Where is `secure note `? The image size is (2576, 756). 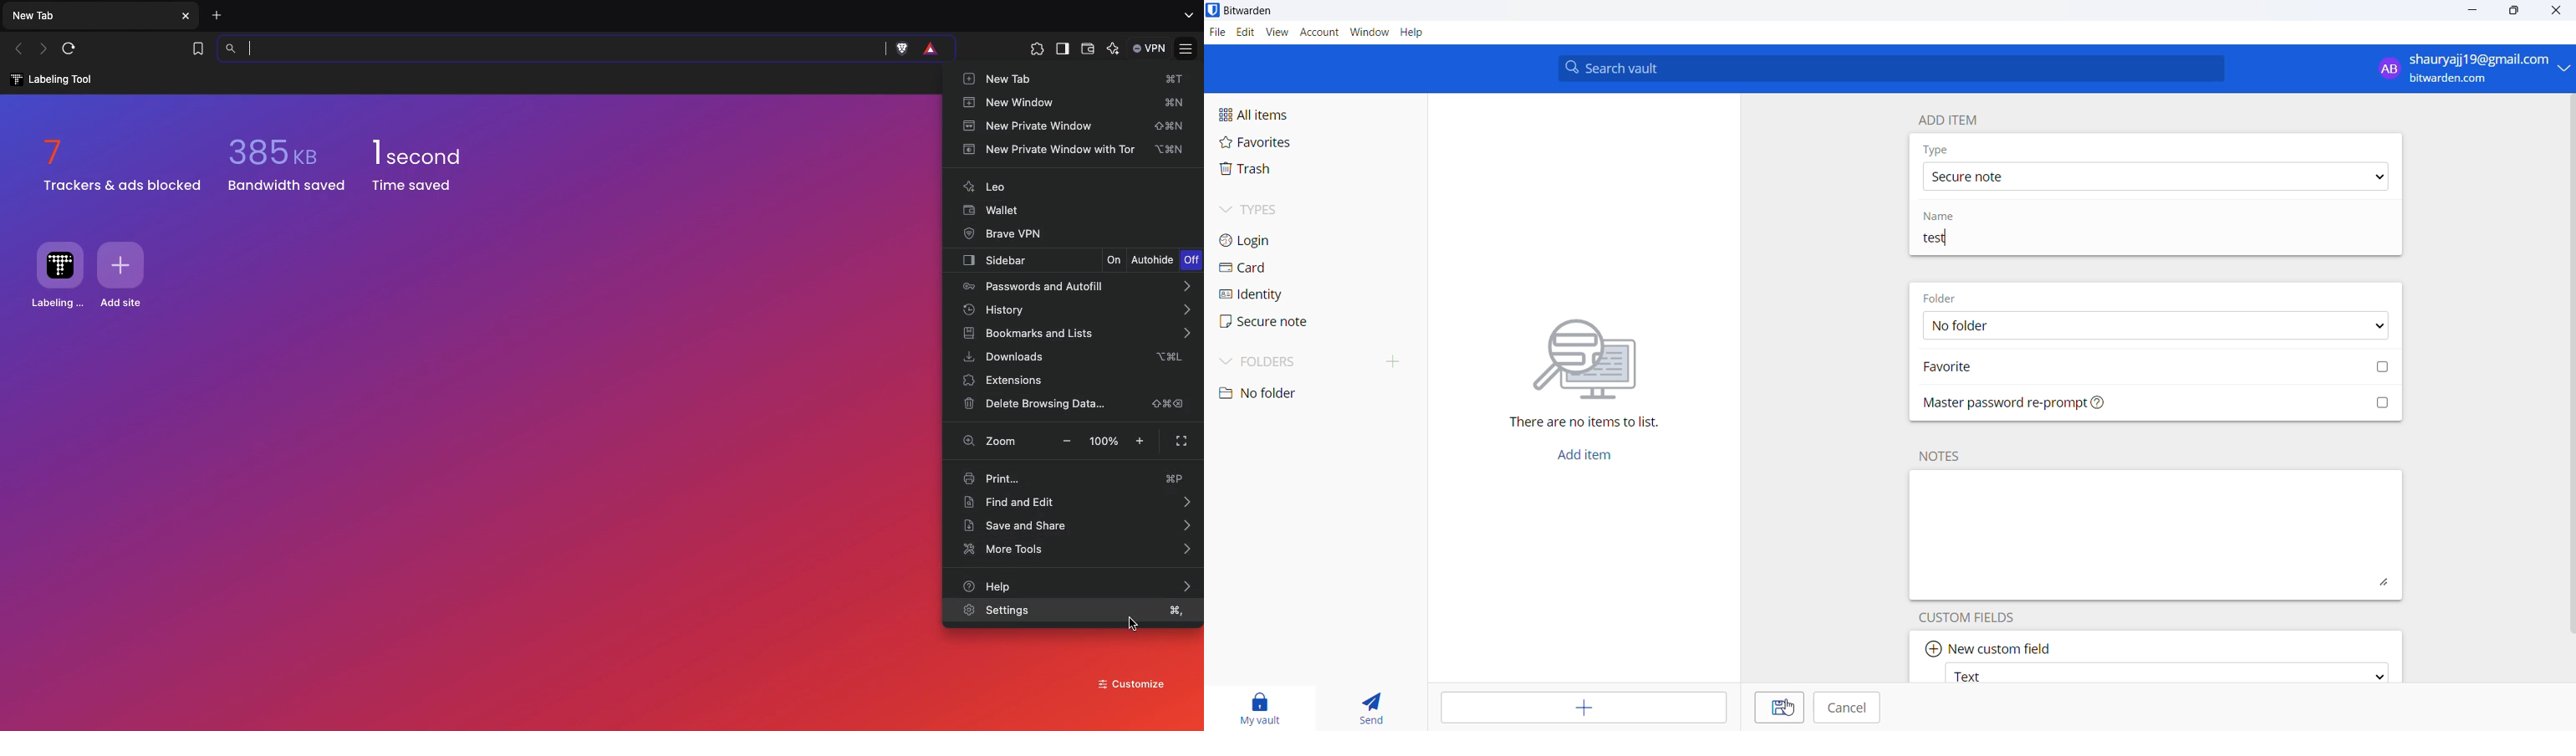 secure note  is located at coordinates (2153, 176).